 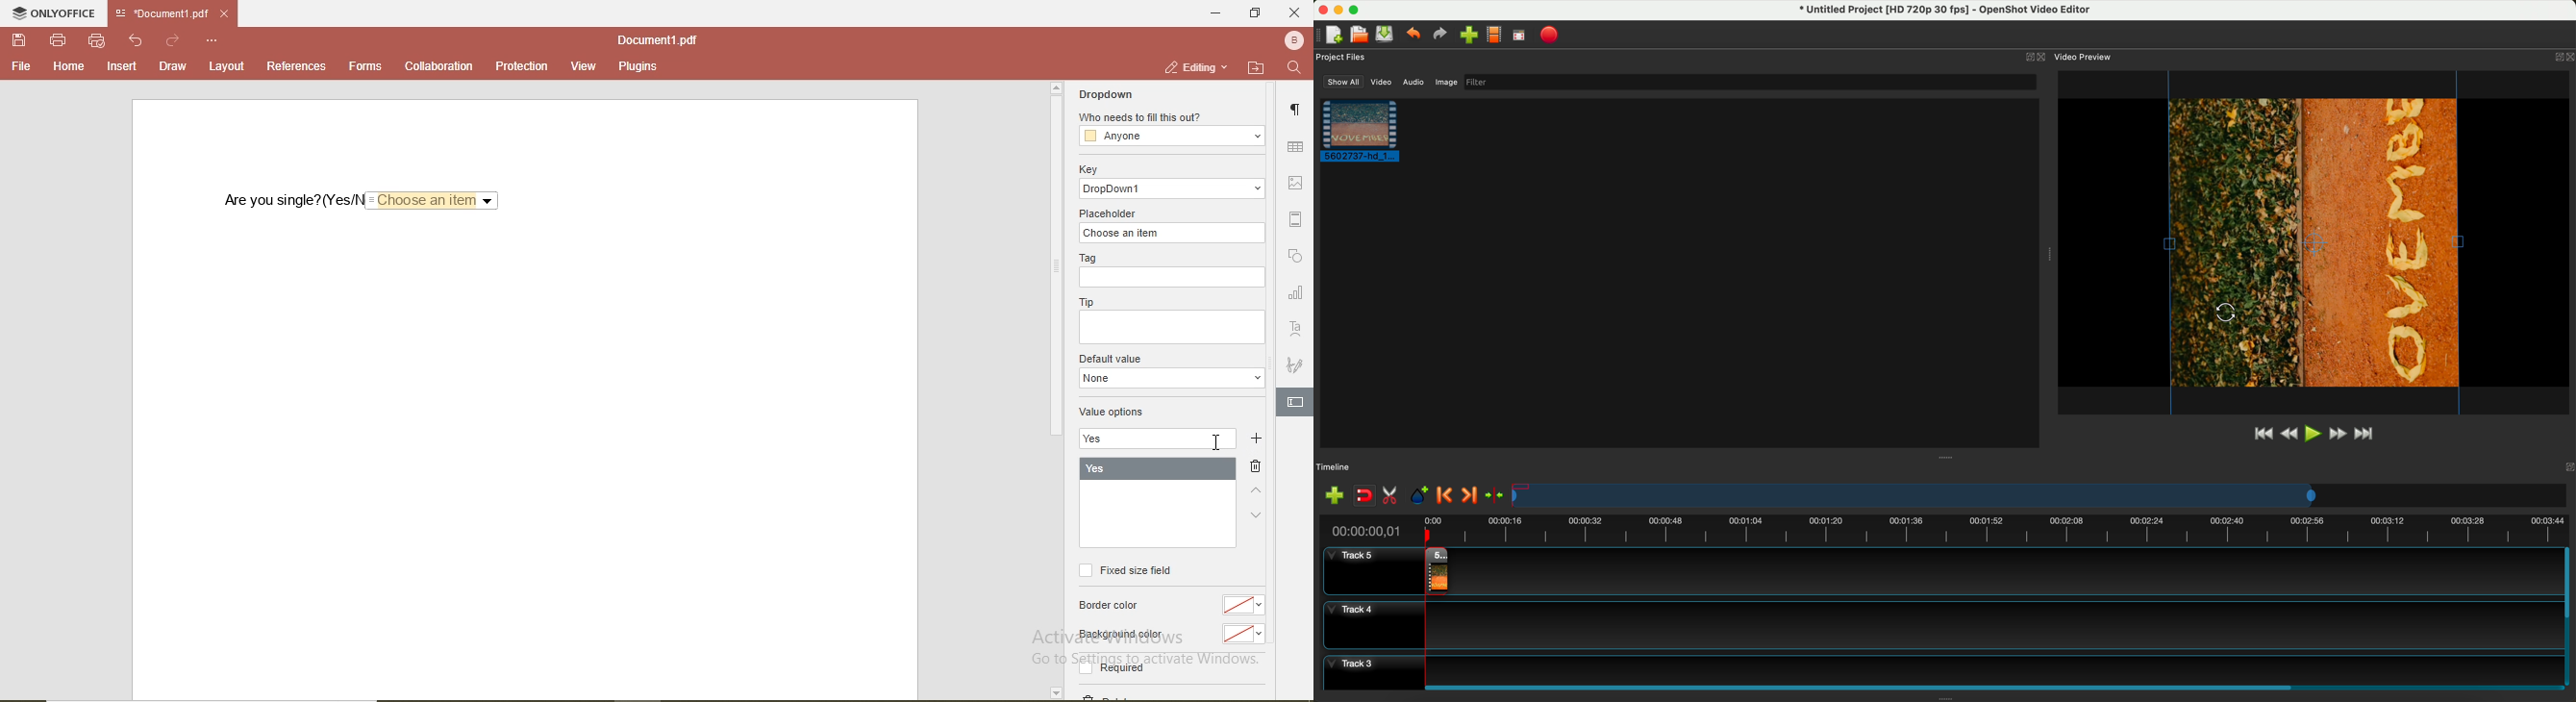 What do you see at coordinates (1342, 56) in the screenshot?
I see `project files` at bounding box center [1342, 56].